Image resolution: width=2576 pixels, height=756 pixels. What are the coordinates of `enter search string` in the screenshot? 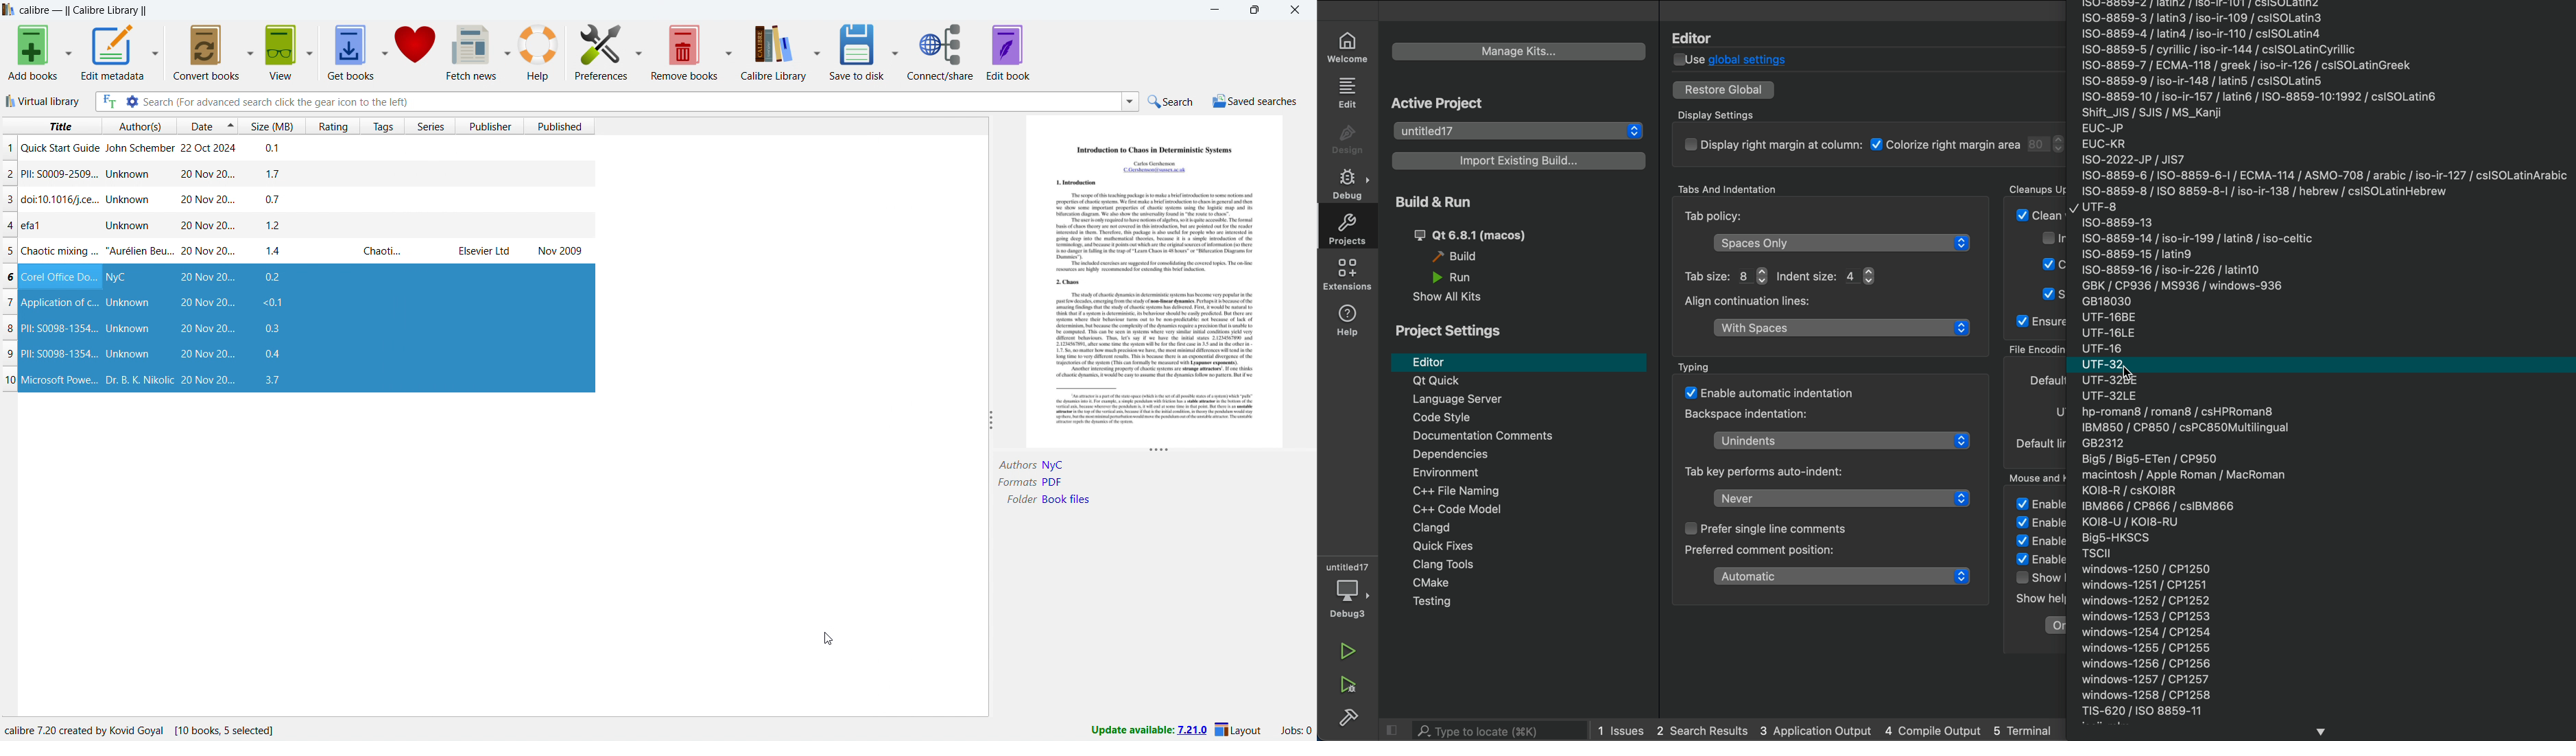 It's located at (631, 102).